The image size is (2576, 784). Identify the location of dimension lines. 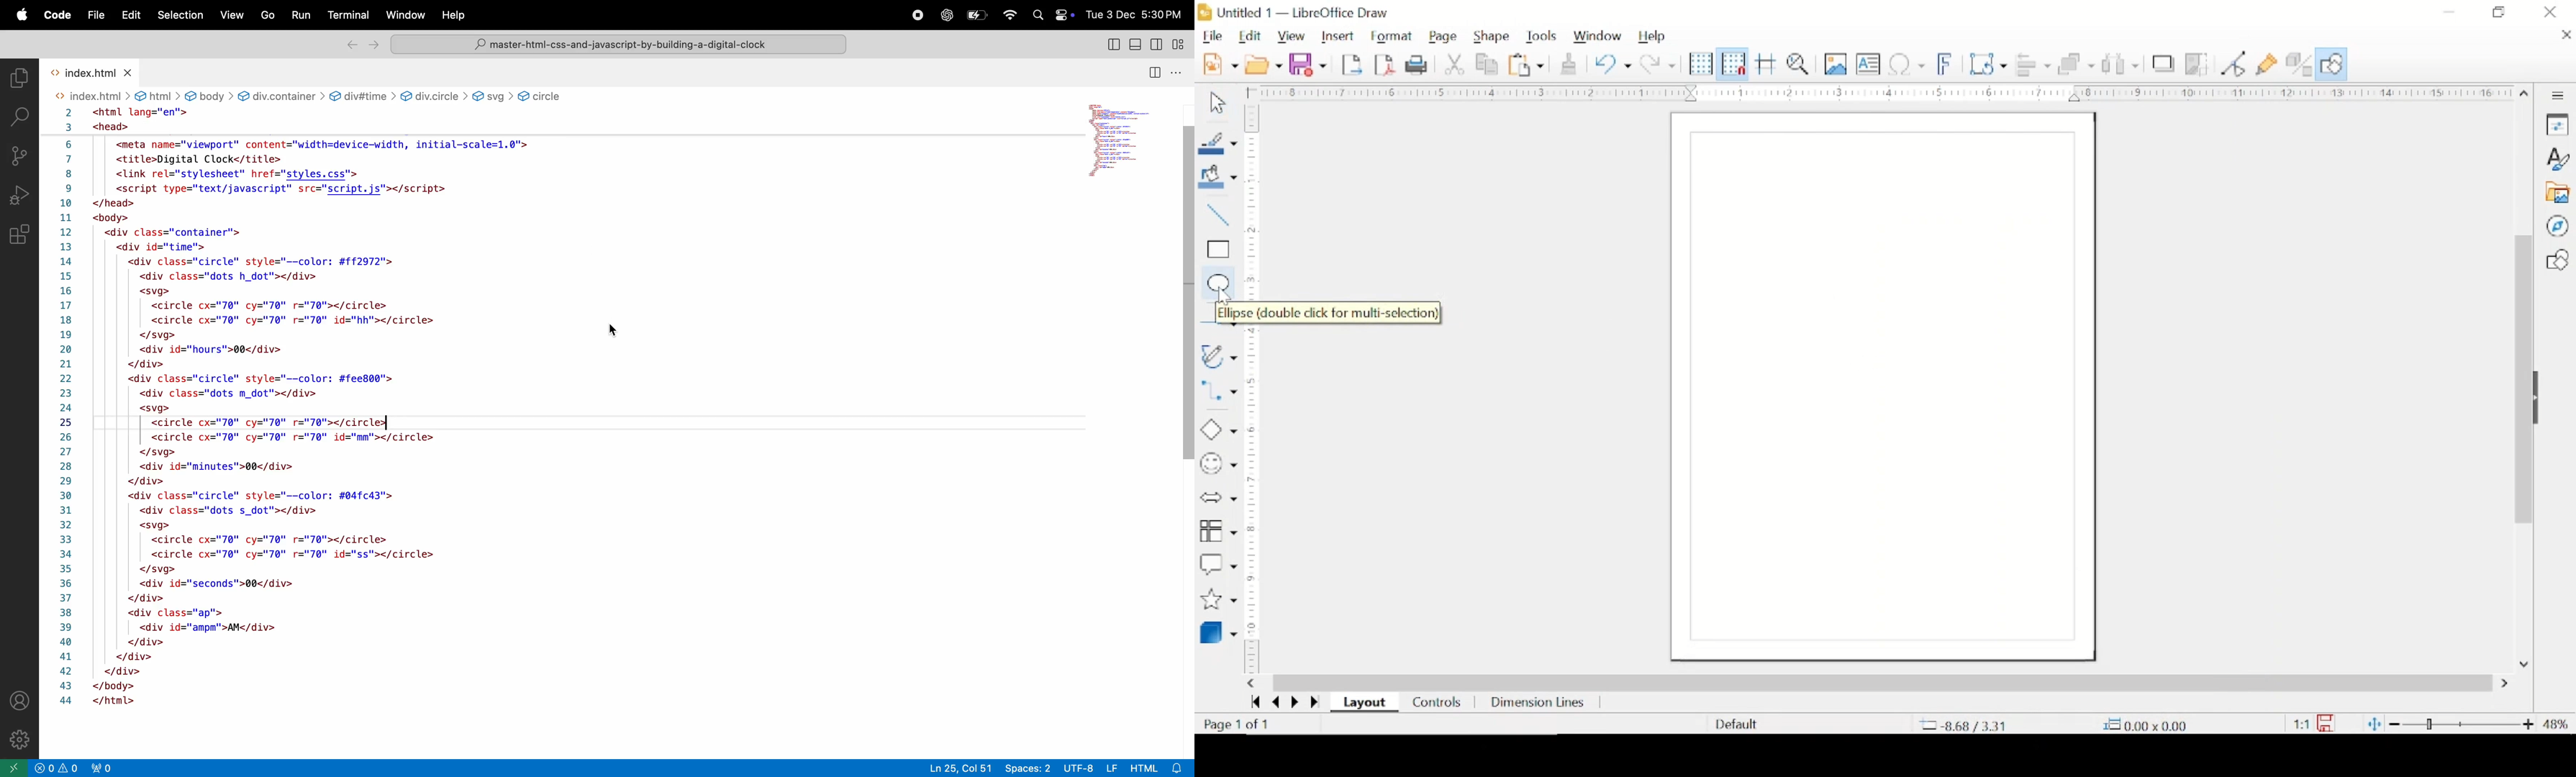
(1537, 703).